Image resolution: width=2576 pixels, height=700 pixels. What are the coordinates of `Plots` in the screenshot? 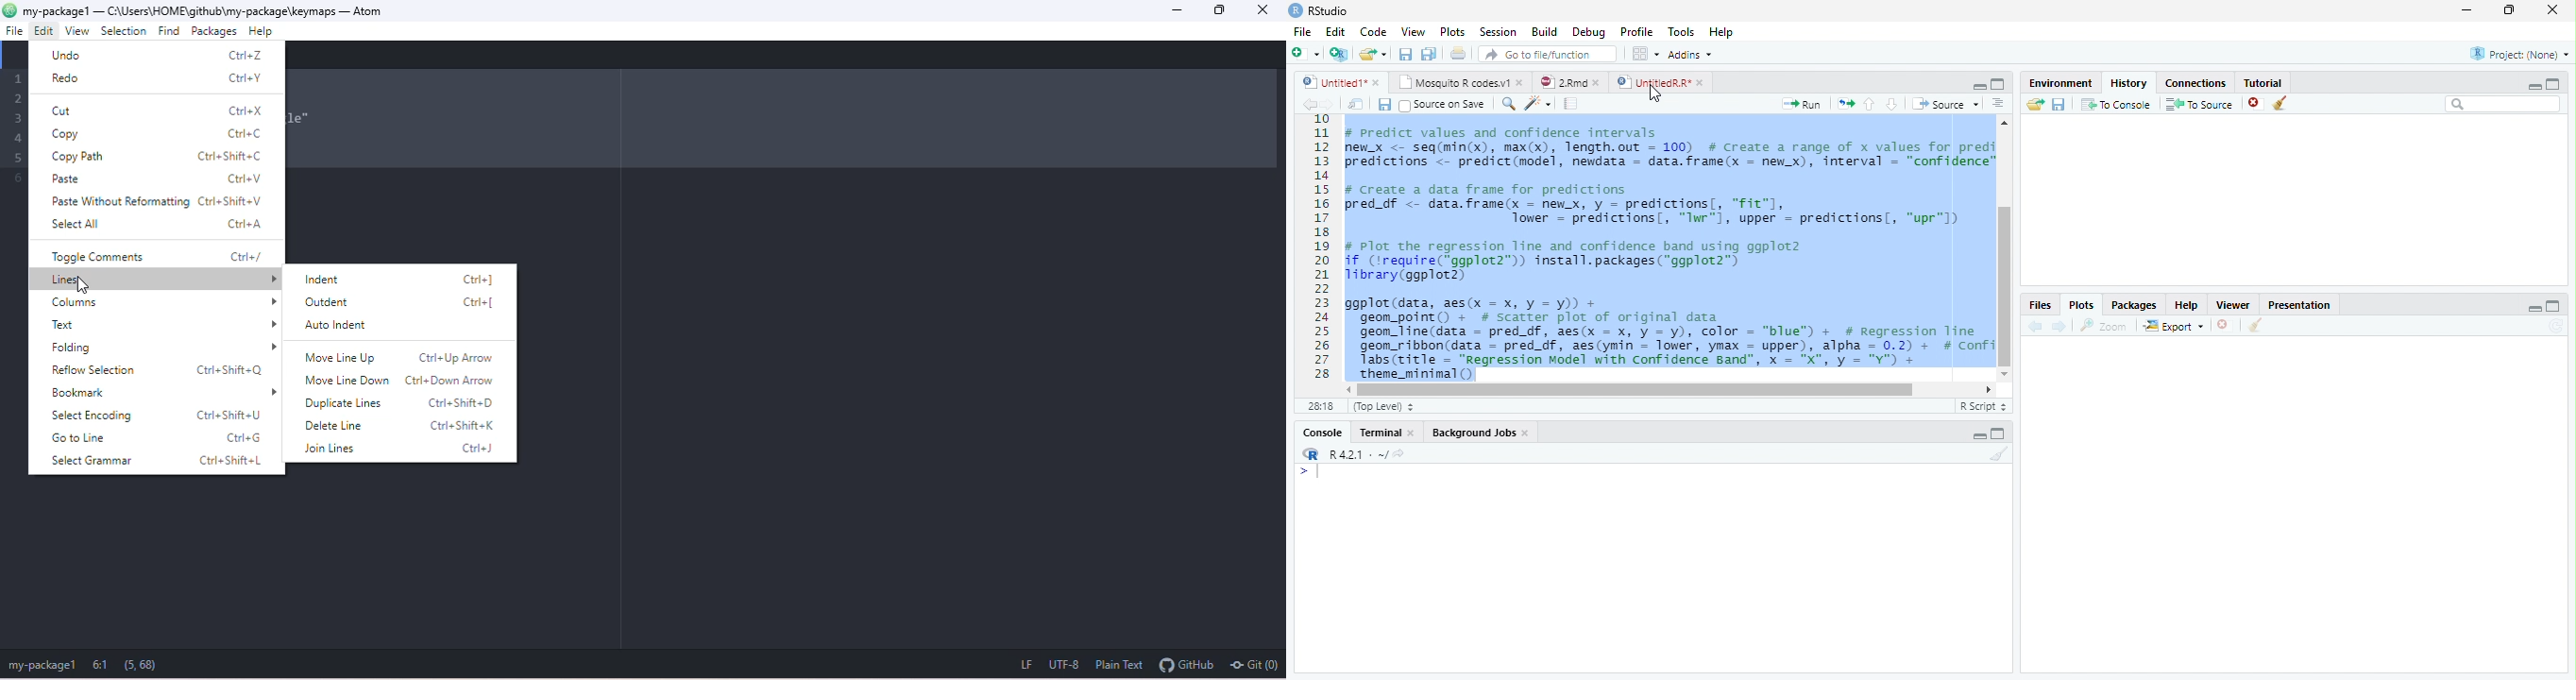 It's located at (2083, 304).